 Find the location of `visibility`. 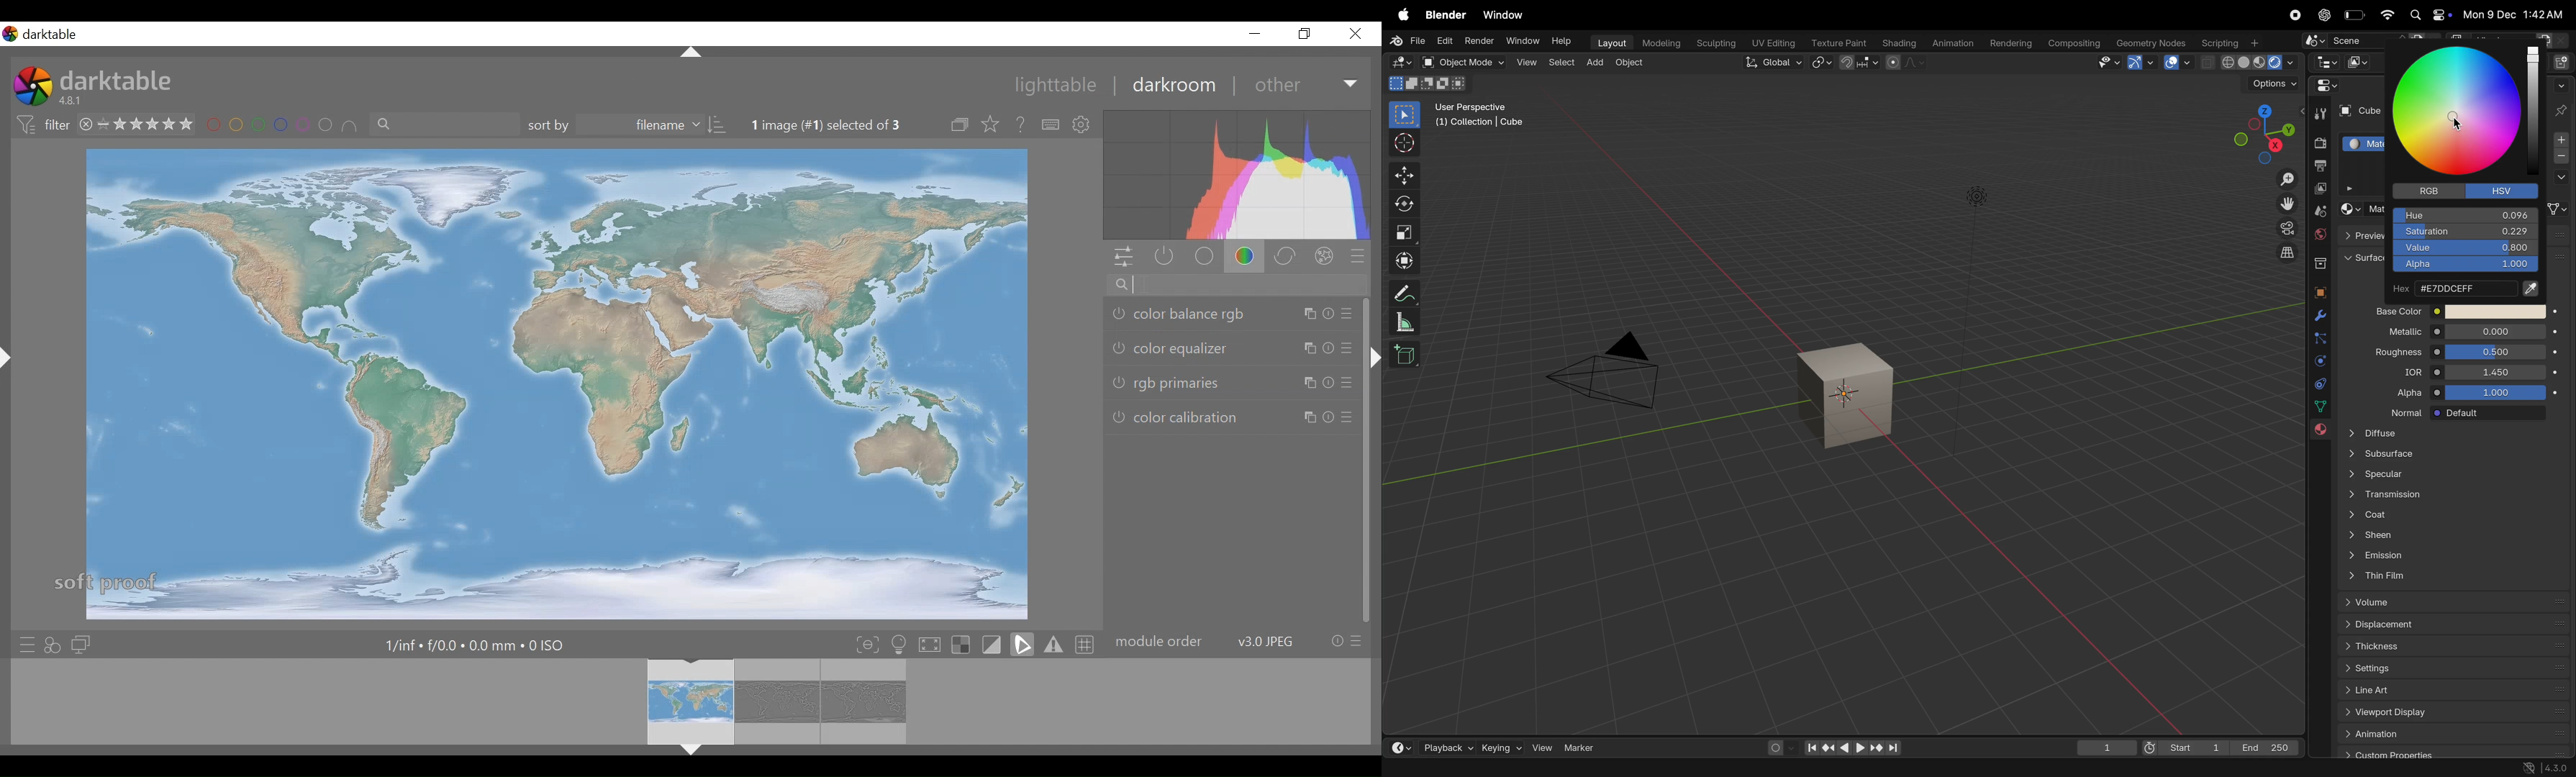

visibility is located at coordinates (2109, 62).